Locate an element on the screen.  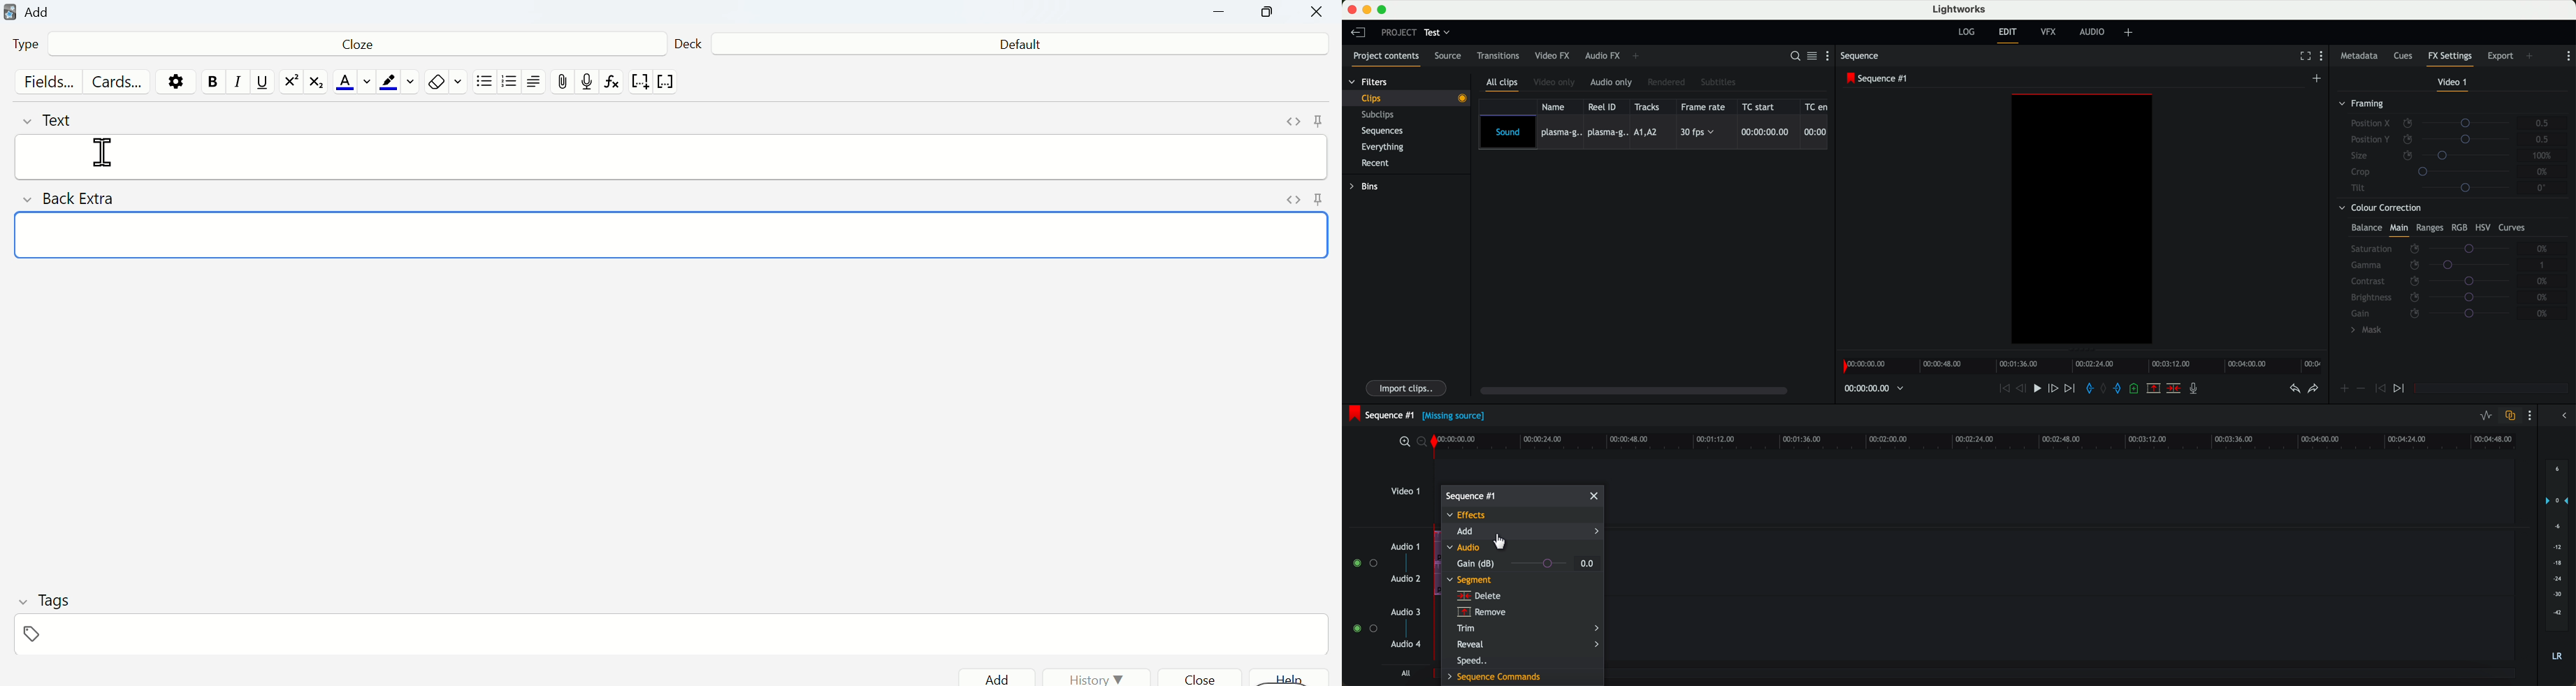
toggle audio levels editing is located at coordinates (2485, 416).